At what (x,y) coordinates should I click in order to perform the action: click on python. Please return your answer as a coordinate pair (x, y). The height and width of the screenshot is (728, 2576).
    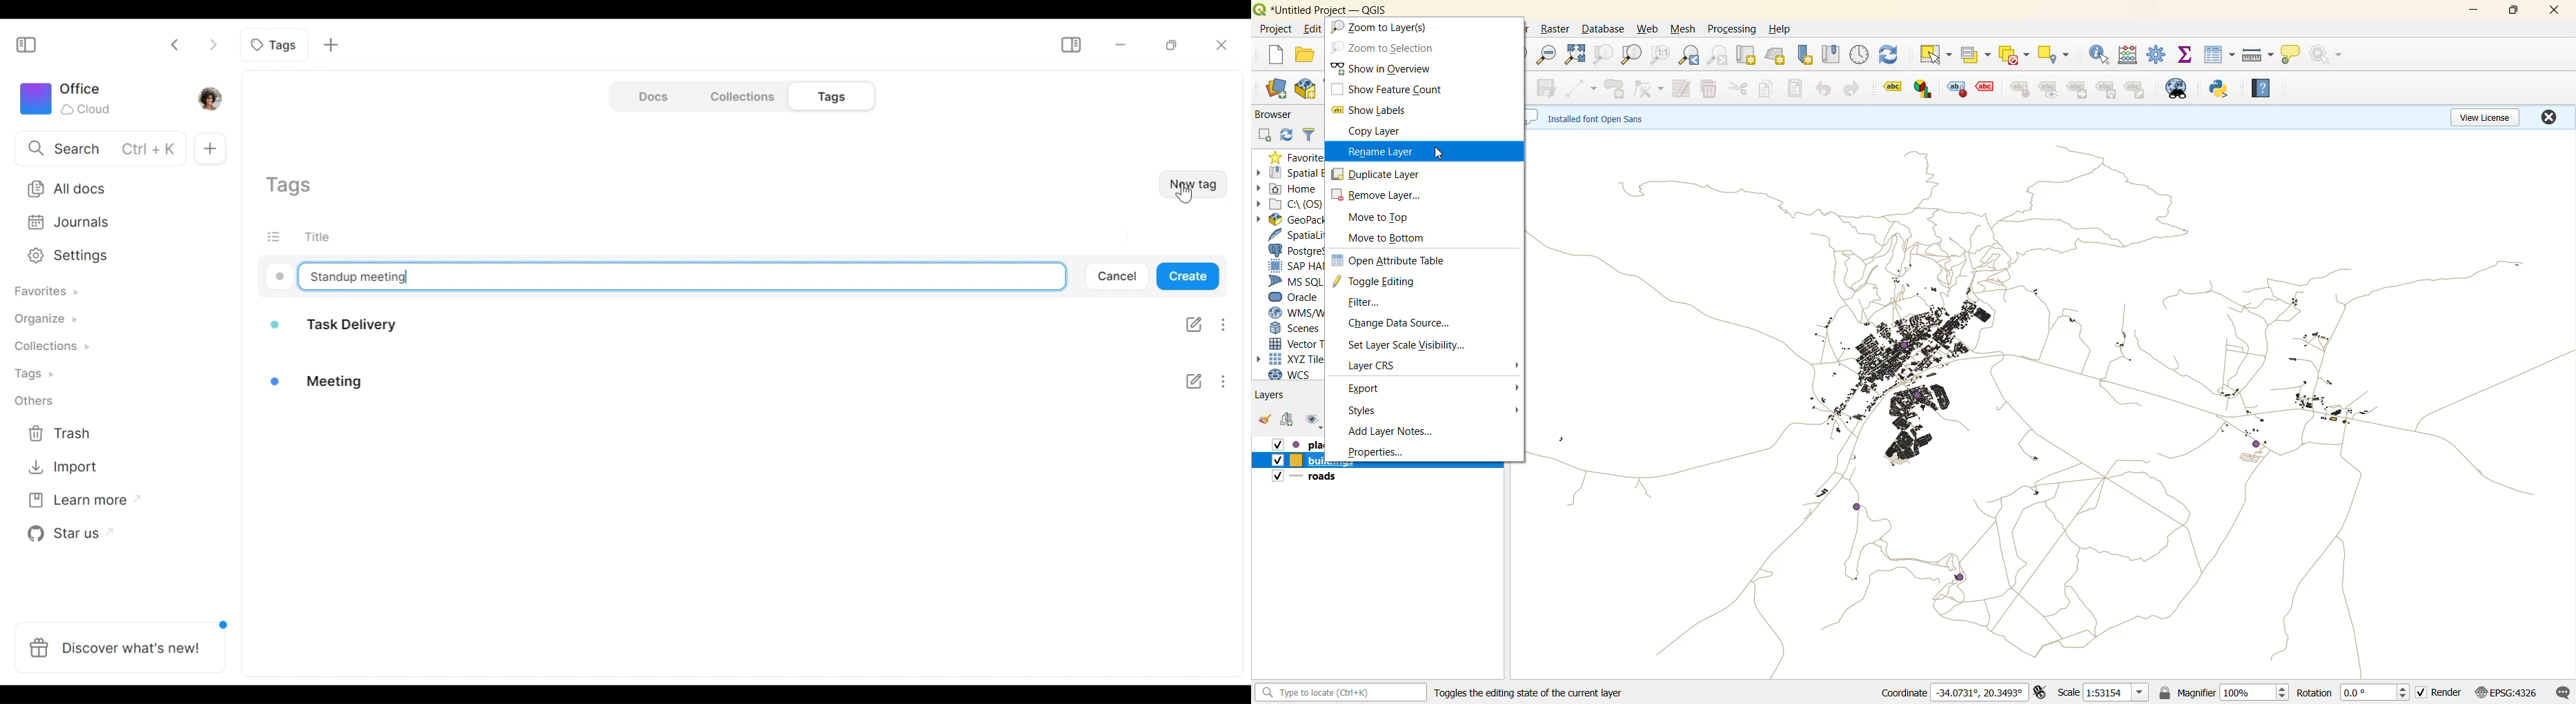
    Looking at the image, I should click on (2219, 89).